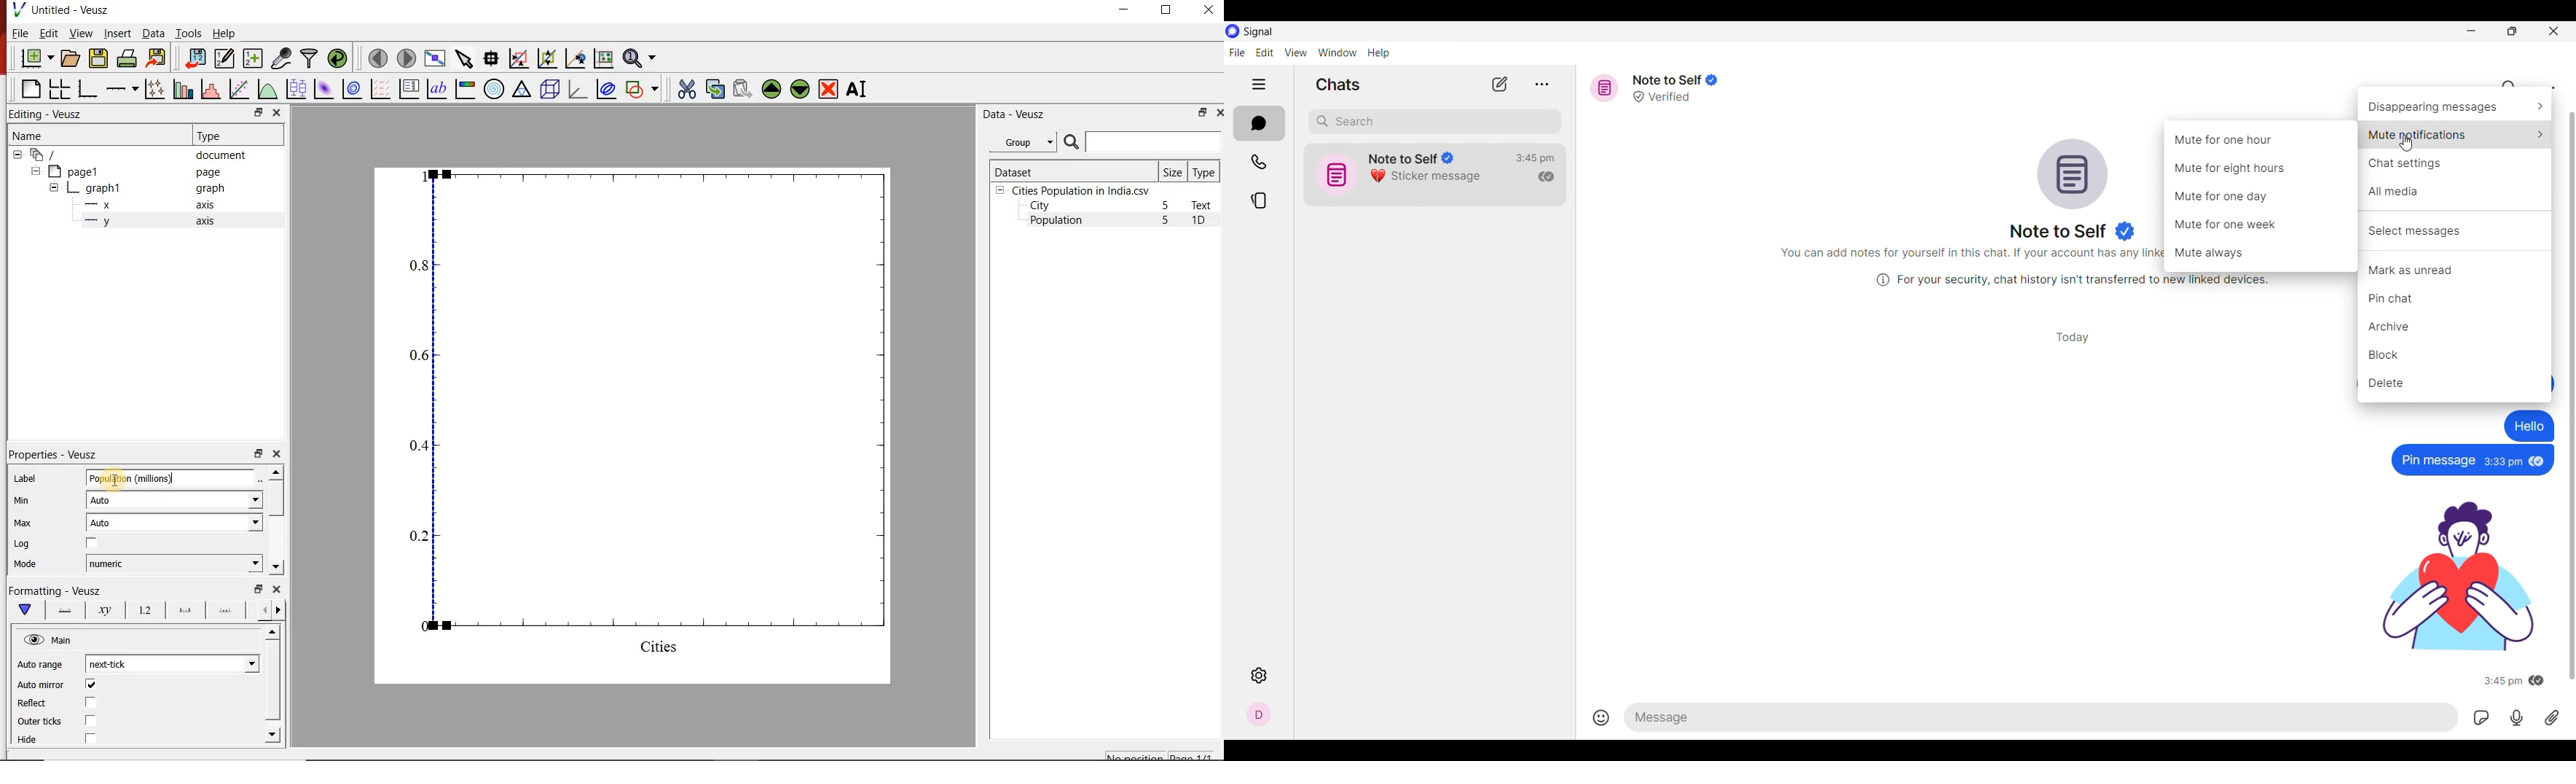  Describe the element at coordinates (64, 612) in the screenshot. I see `Axis line` at that location.